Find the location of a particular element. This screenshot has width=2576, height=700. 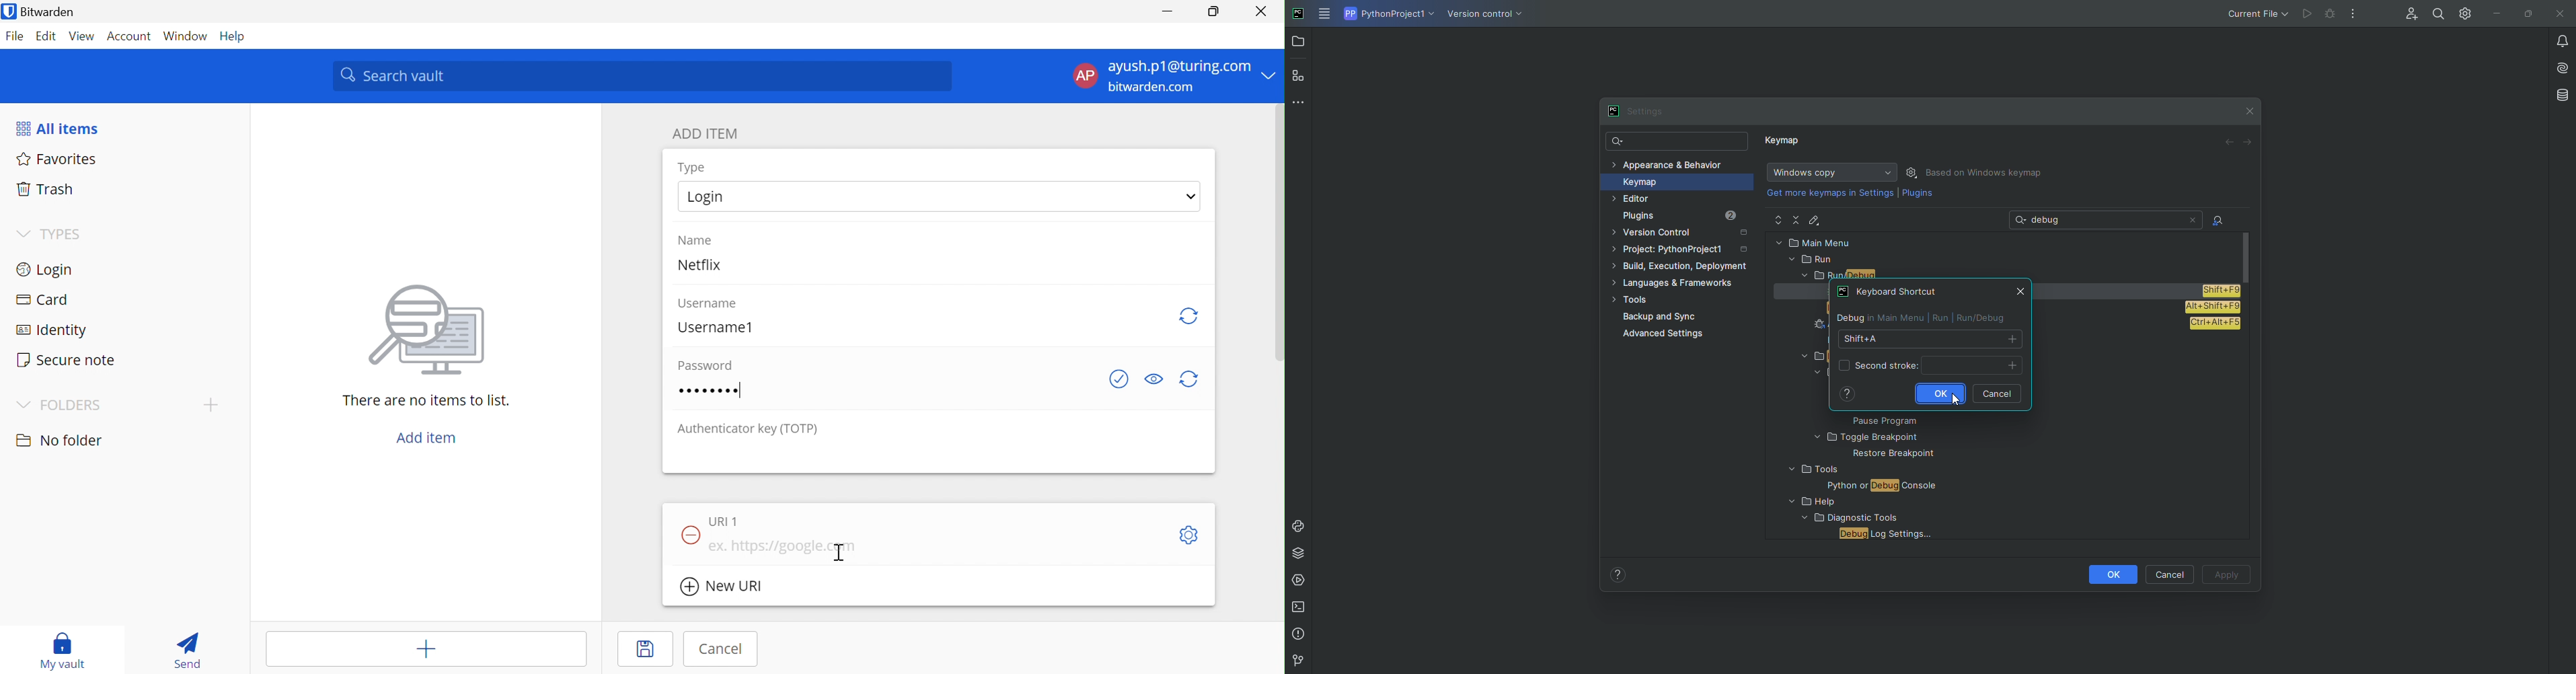

ex. https://google.com is located at coordinates (784, 546).